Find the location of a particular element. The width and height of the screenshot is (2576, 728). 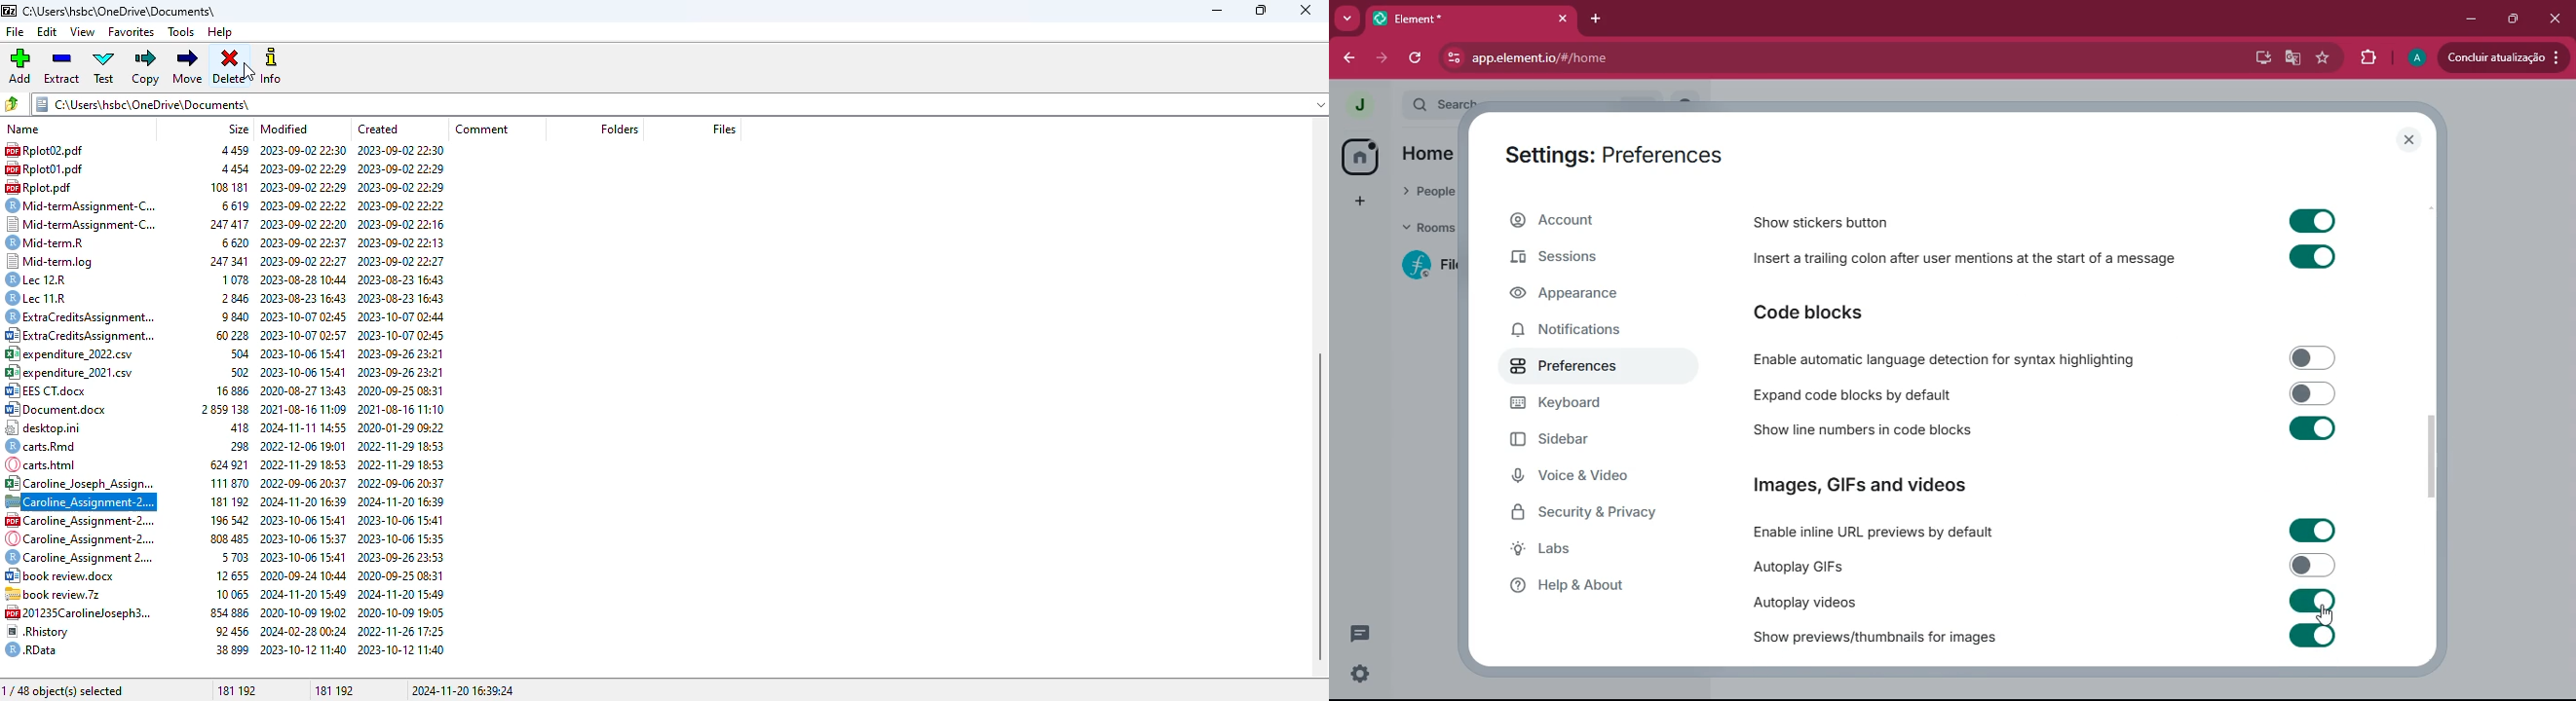

2023-09-02 22:27 is located at coordinates (404, 261).